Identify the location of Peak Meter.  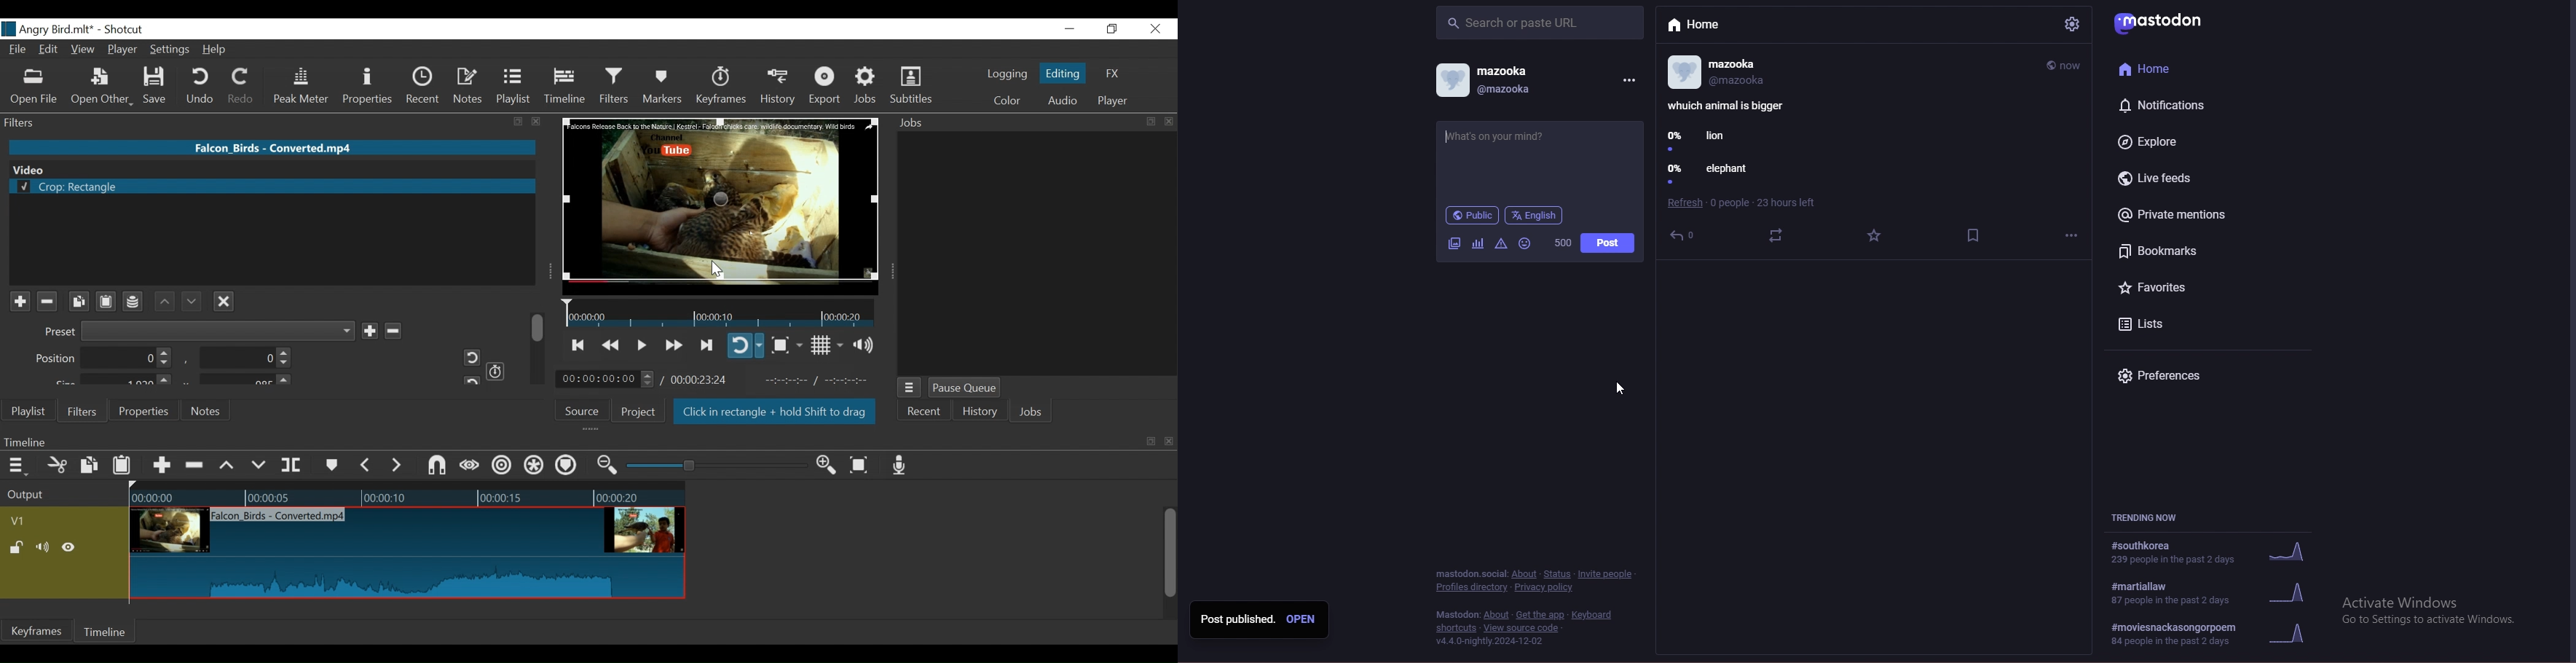
(304, 87).